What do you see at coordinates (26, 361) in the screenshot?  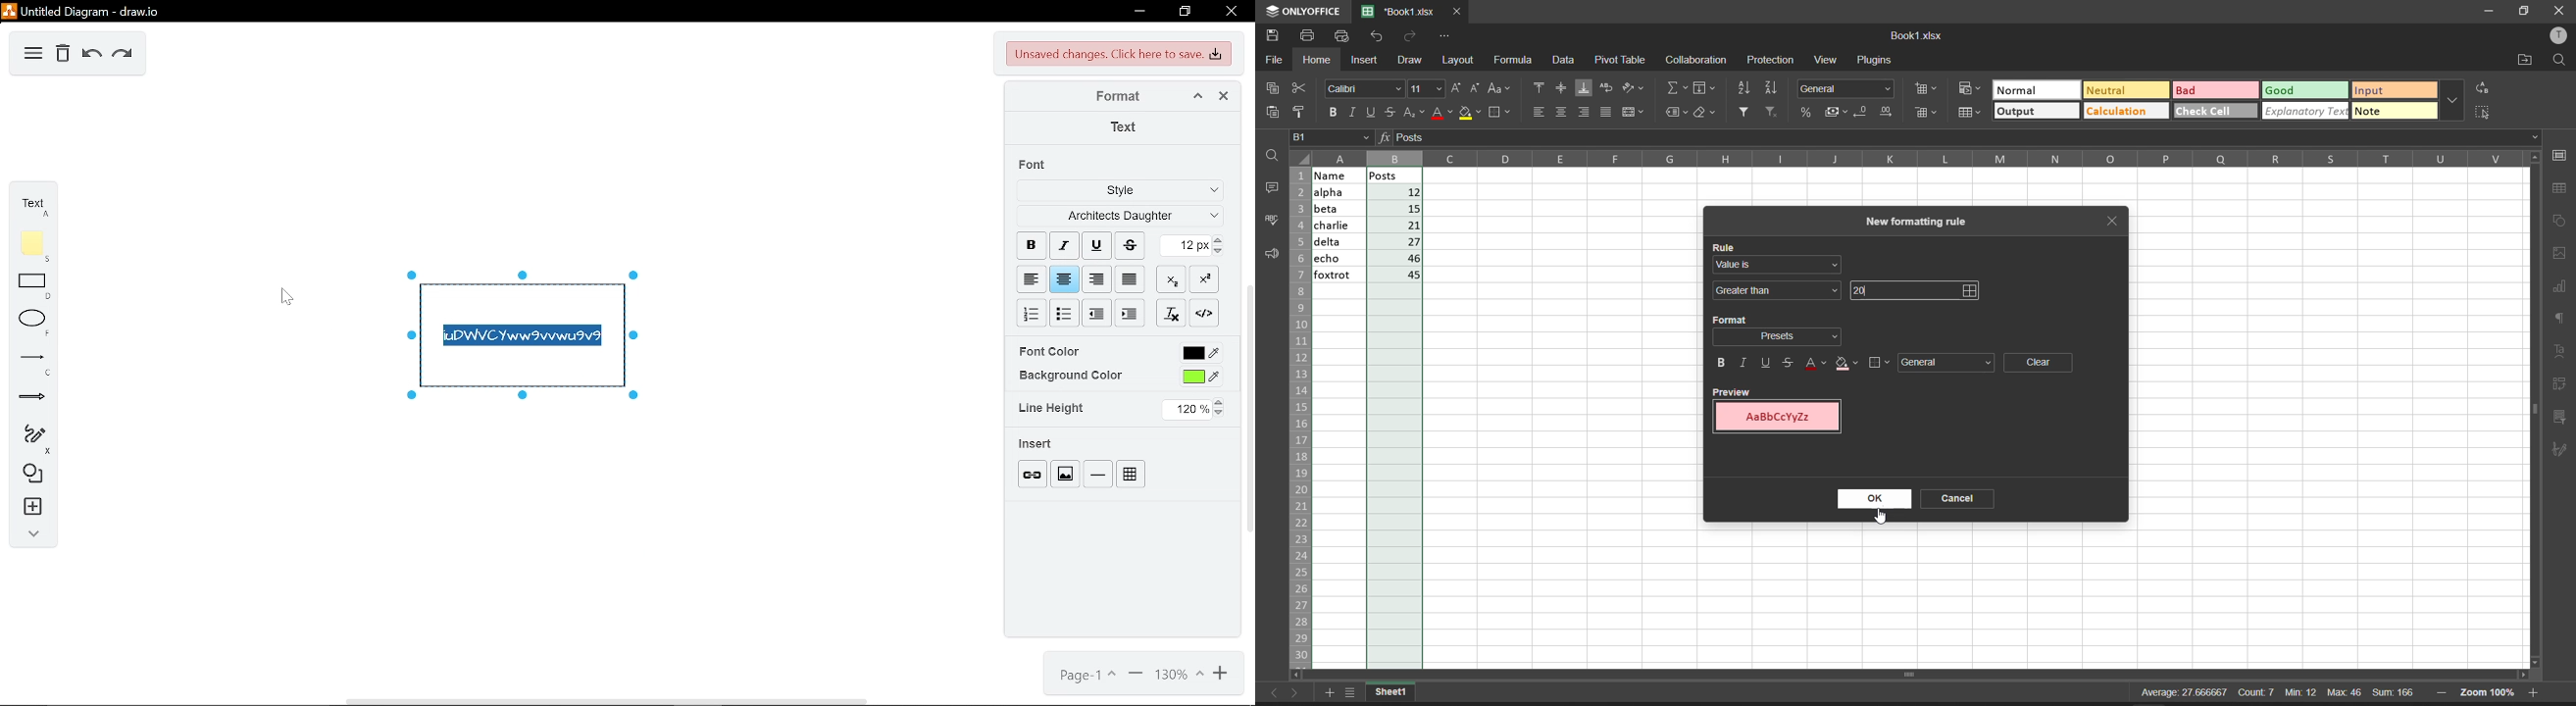 I see `lines` at bounding box center [26, 361].